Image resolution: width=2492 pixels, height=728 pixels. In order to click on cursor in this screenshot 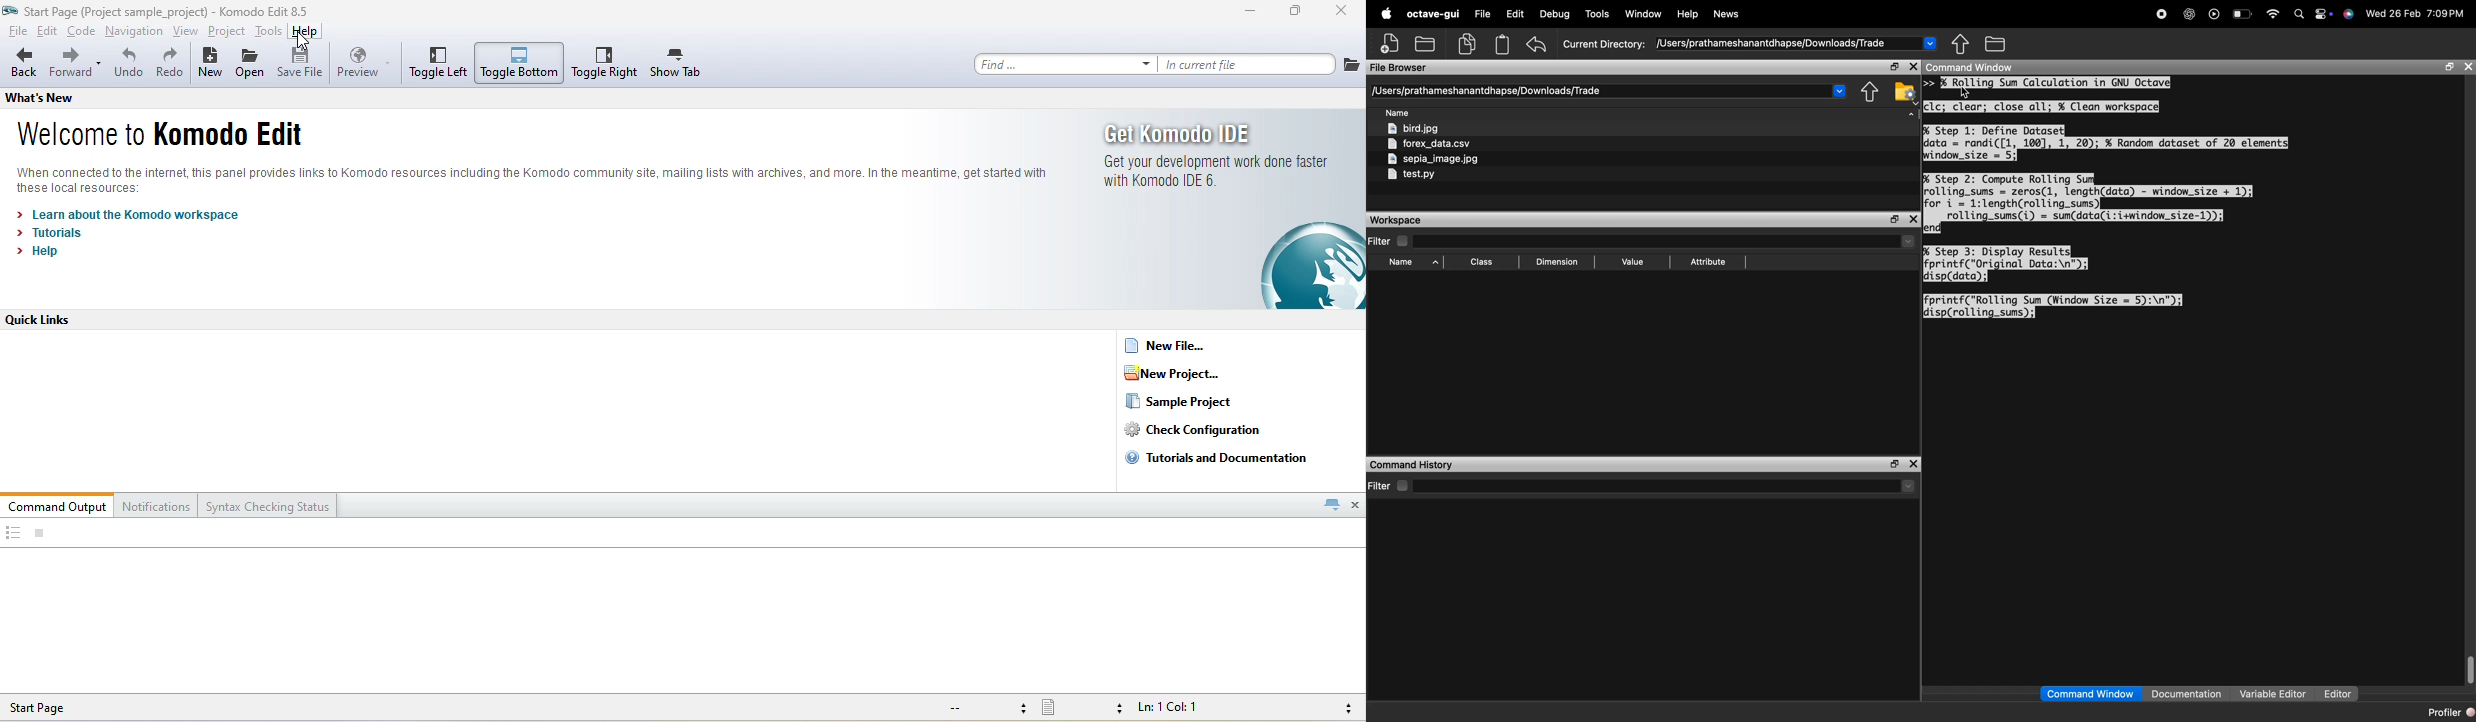, I will do `click(1965, 93)`.